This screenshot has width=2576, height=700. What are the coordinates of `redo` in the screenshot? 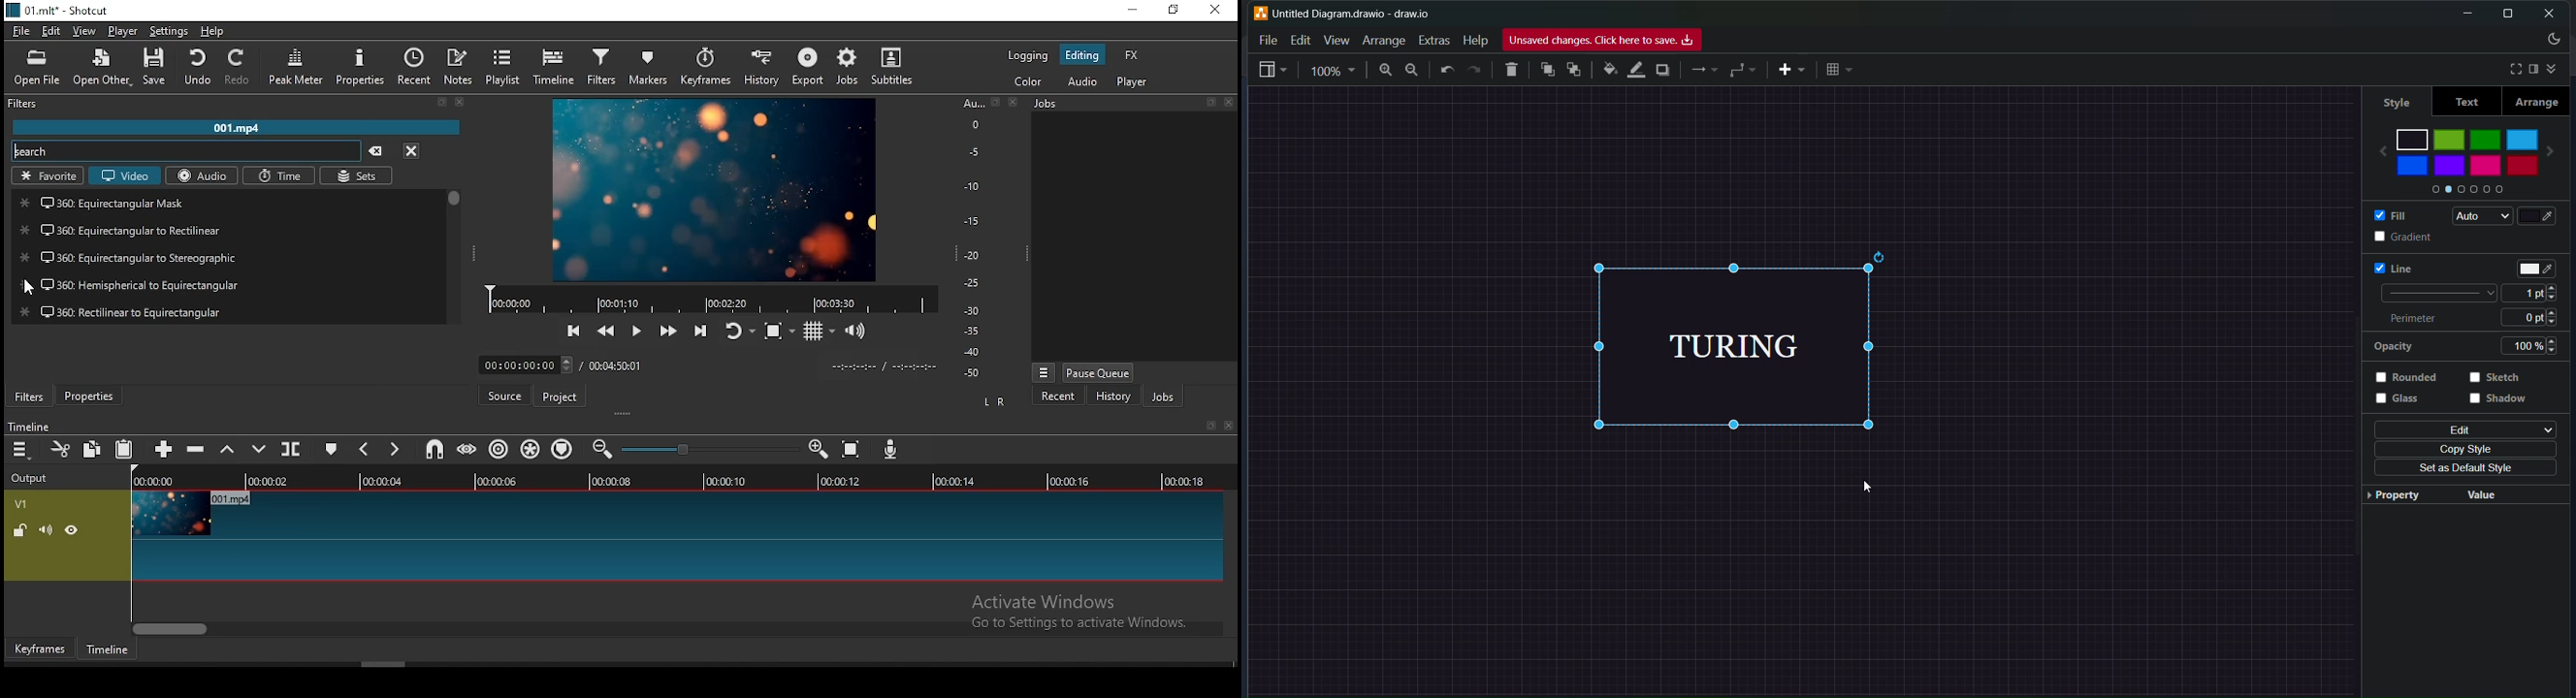 It's located at (1475, 70).